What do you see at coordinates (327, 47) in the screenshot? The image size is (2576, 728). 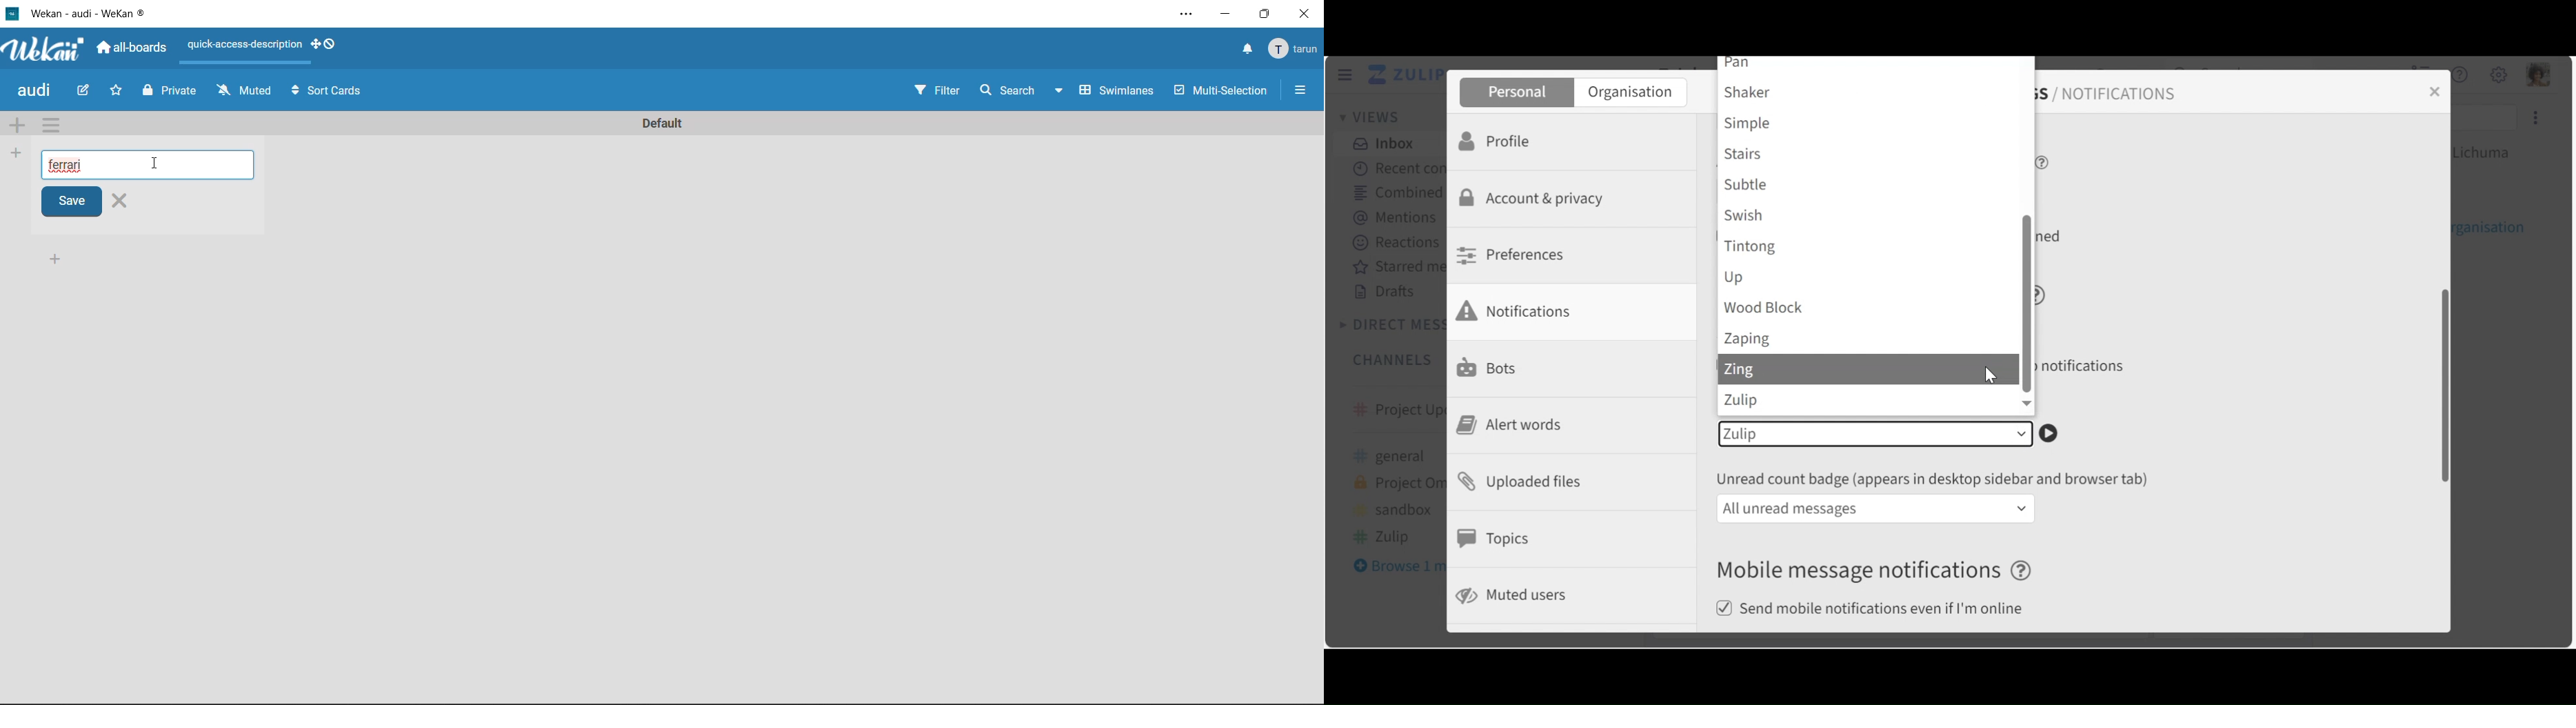 I see `show desktop drag handles` at bounding box center [327, 47].